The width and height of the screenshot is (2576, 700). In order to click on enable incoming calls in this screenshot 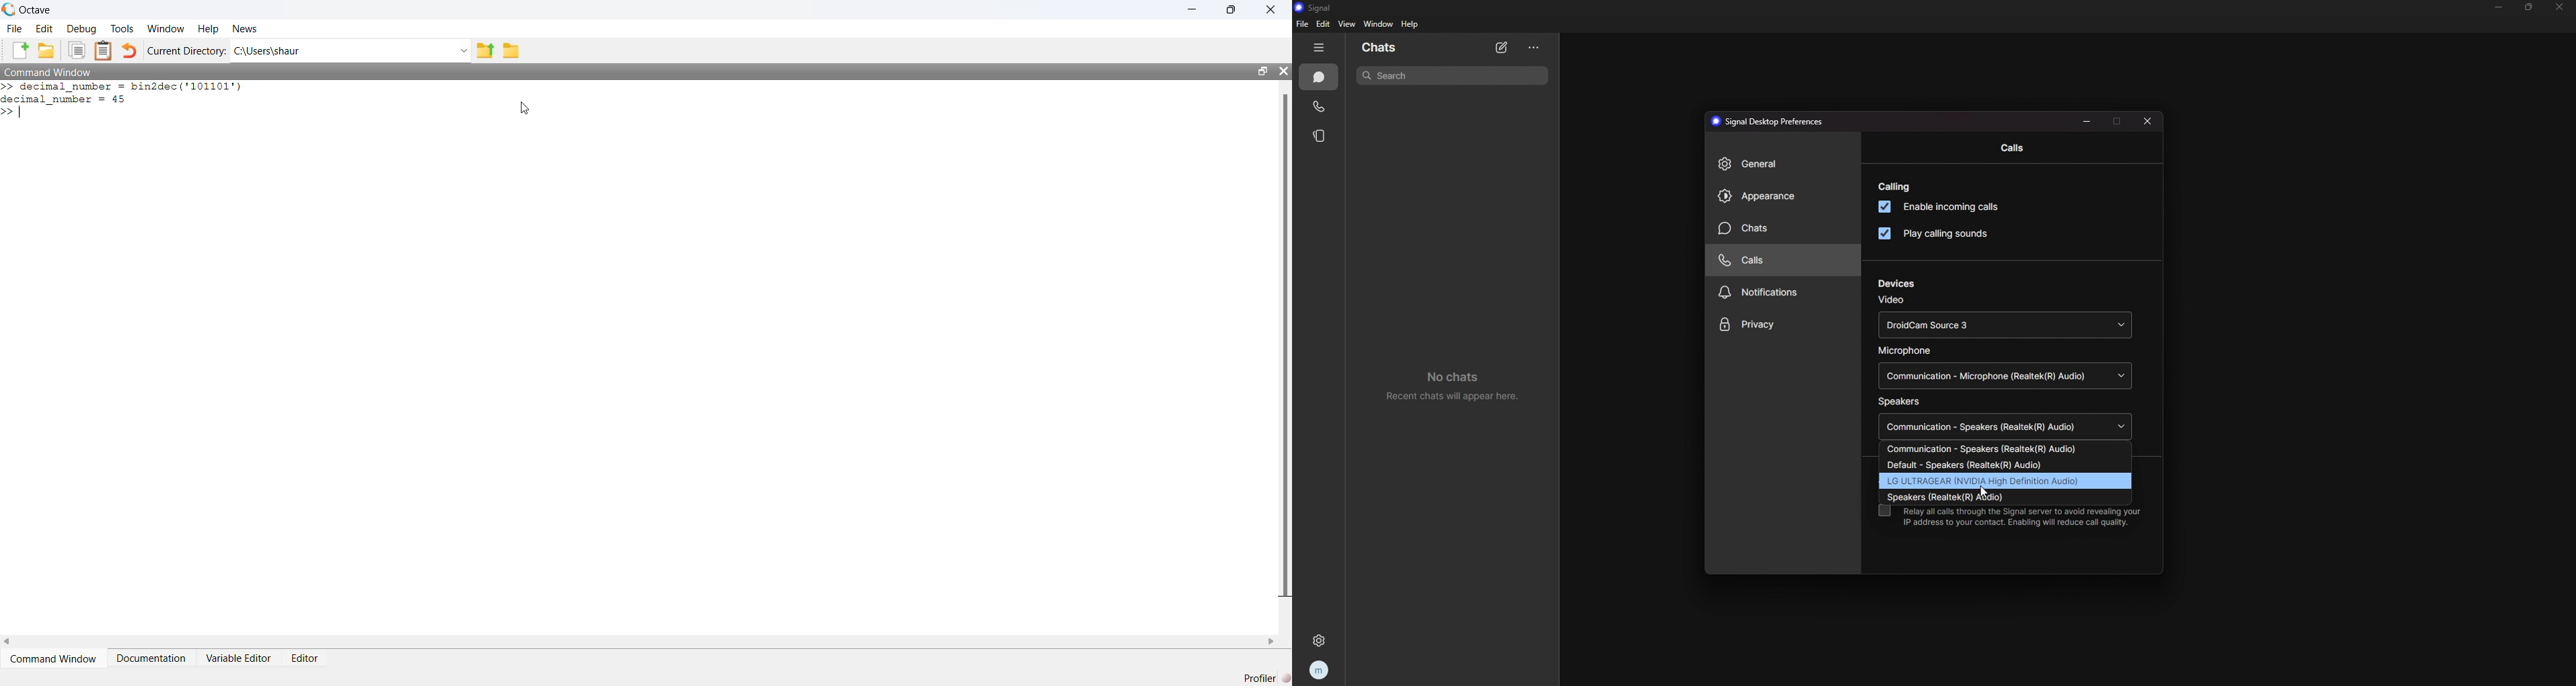, I will do `click(1938, 207)`.